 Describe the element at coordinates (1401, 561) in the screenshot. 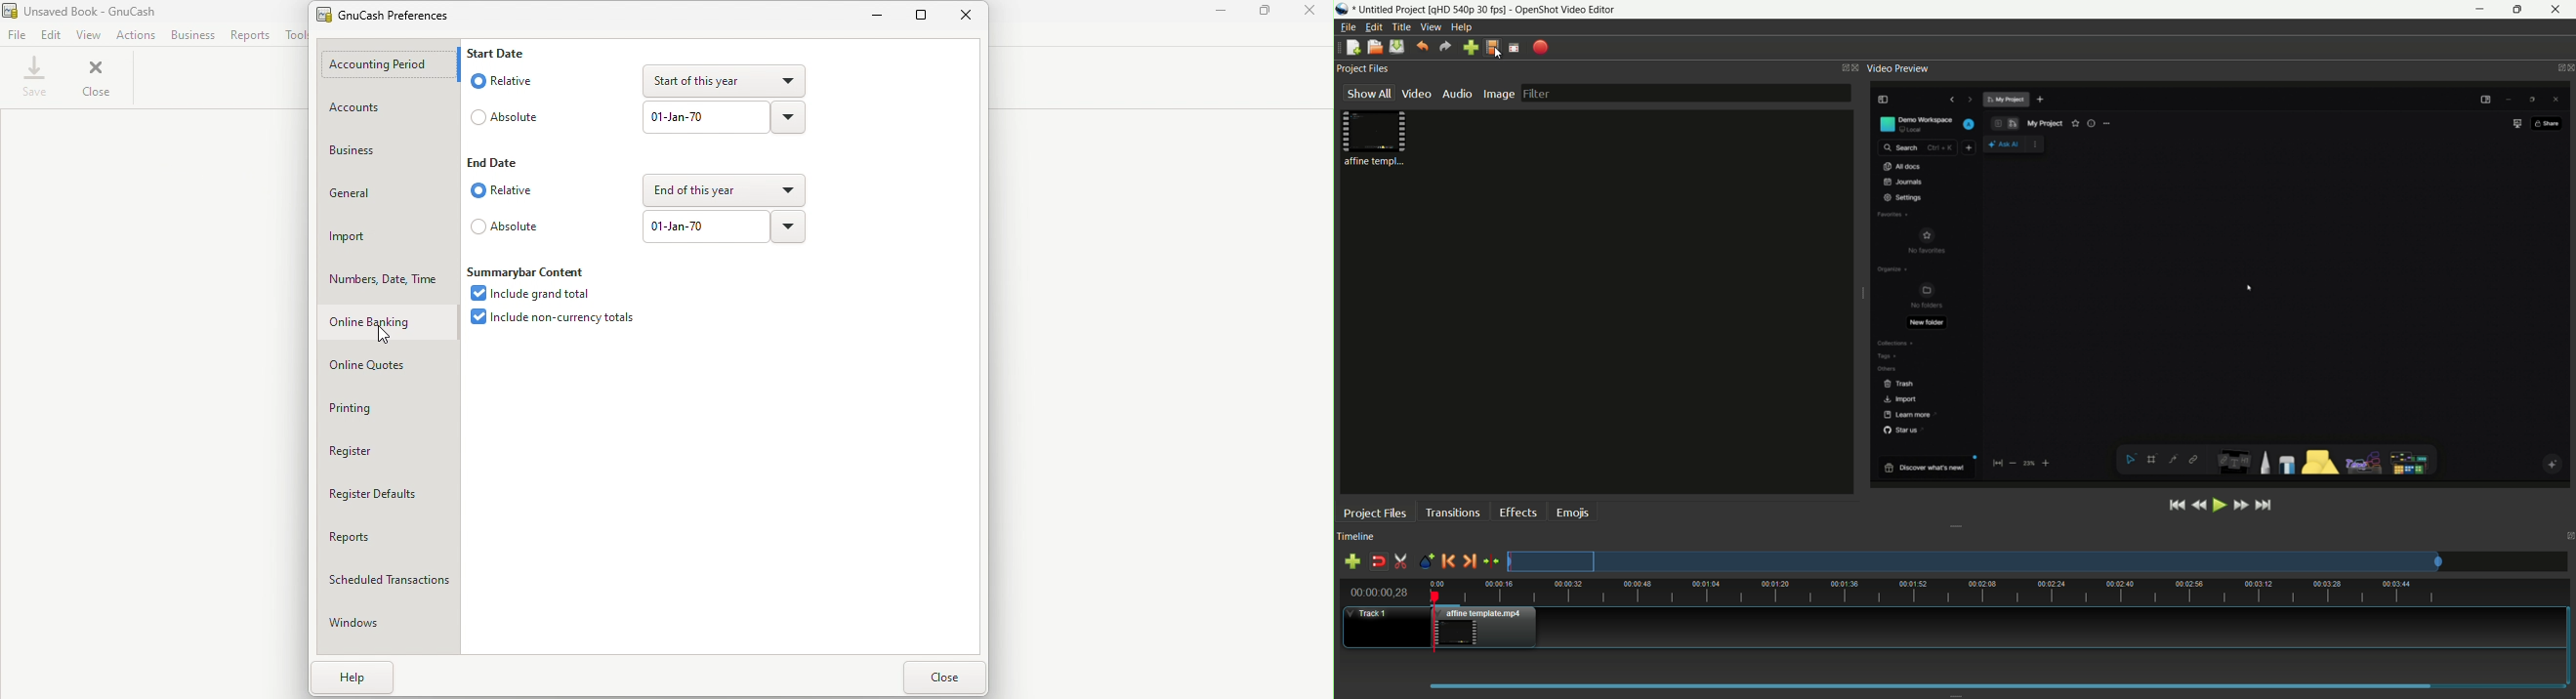

I see `enable razor` at that location.